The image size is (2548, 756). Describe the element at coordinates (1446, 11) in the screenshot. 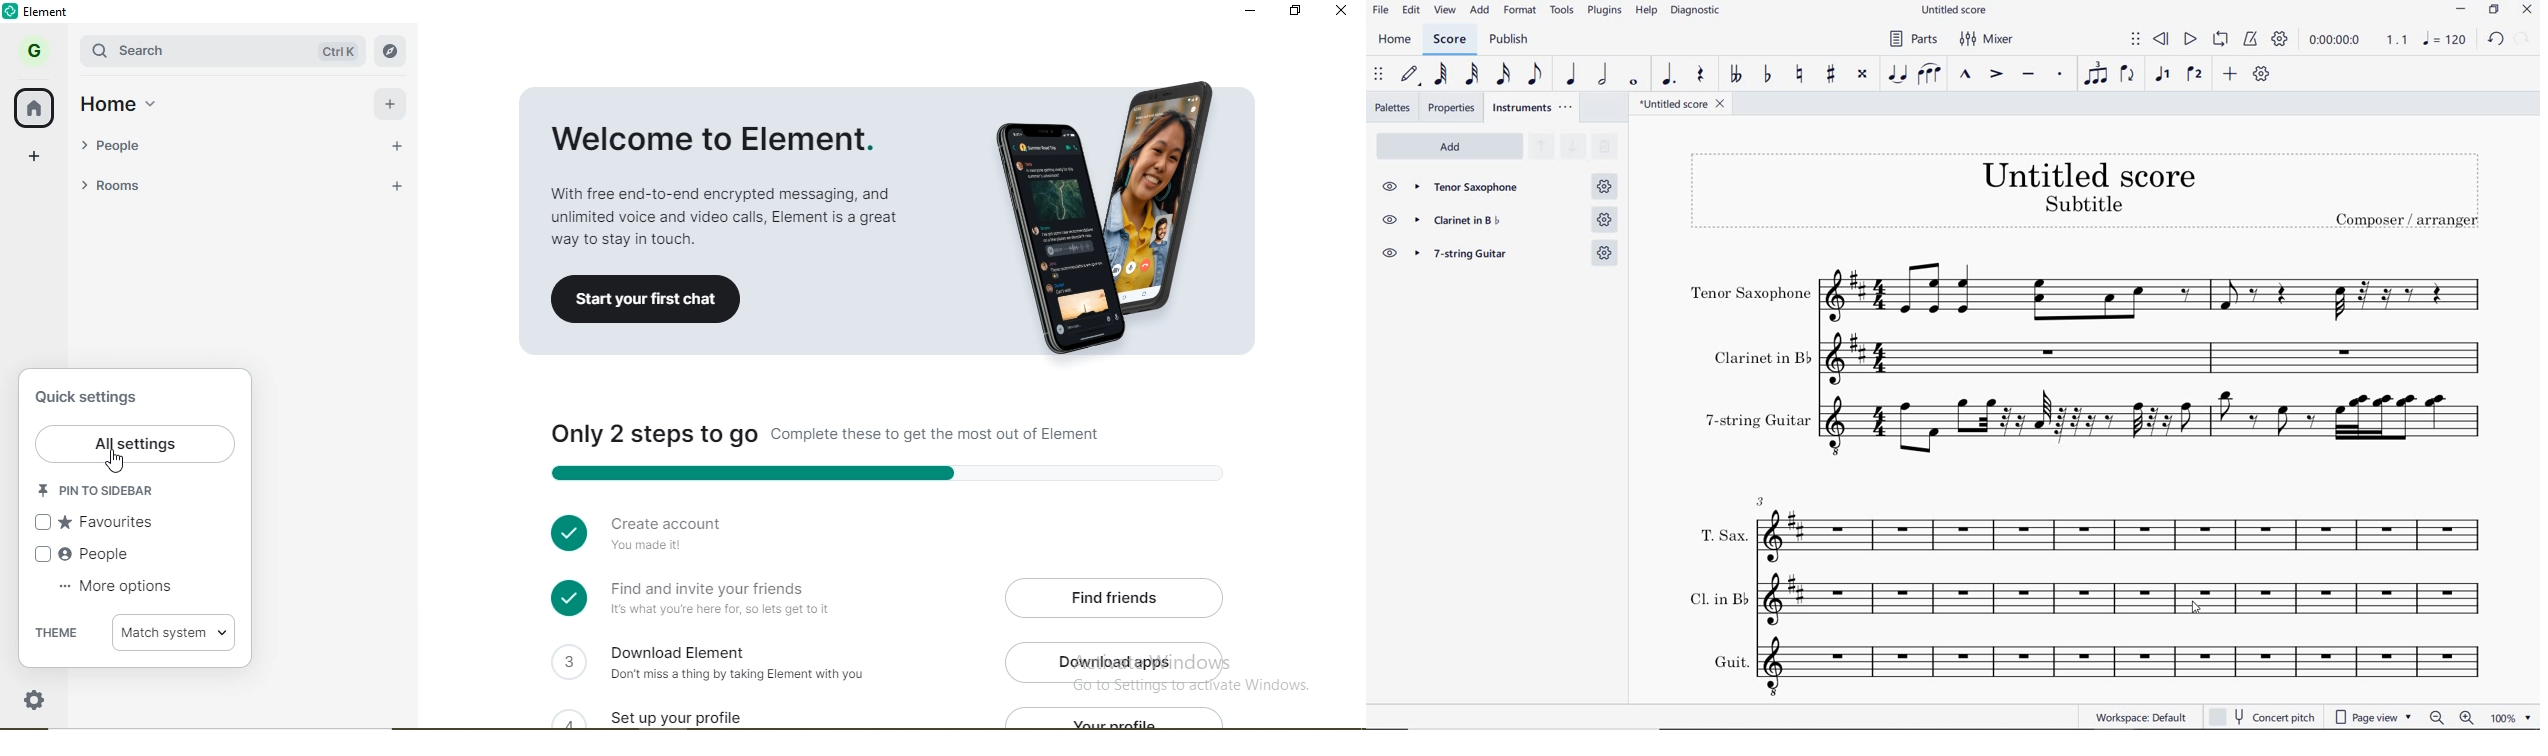

I see `VIEW` at that location.